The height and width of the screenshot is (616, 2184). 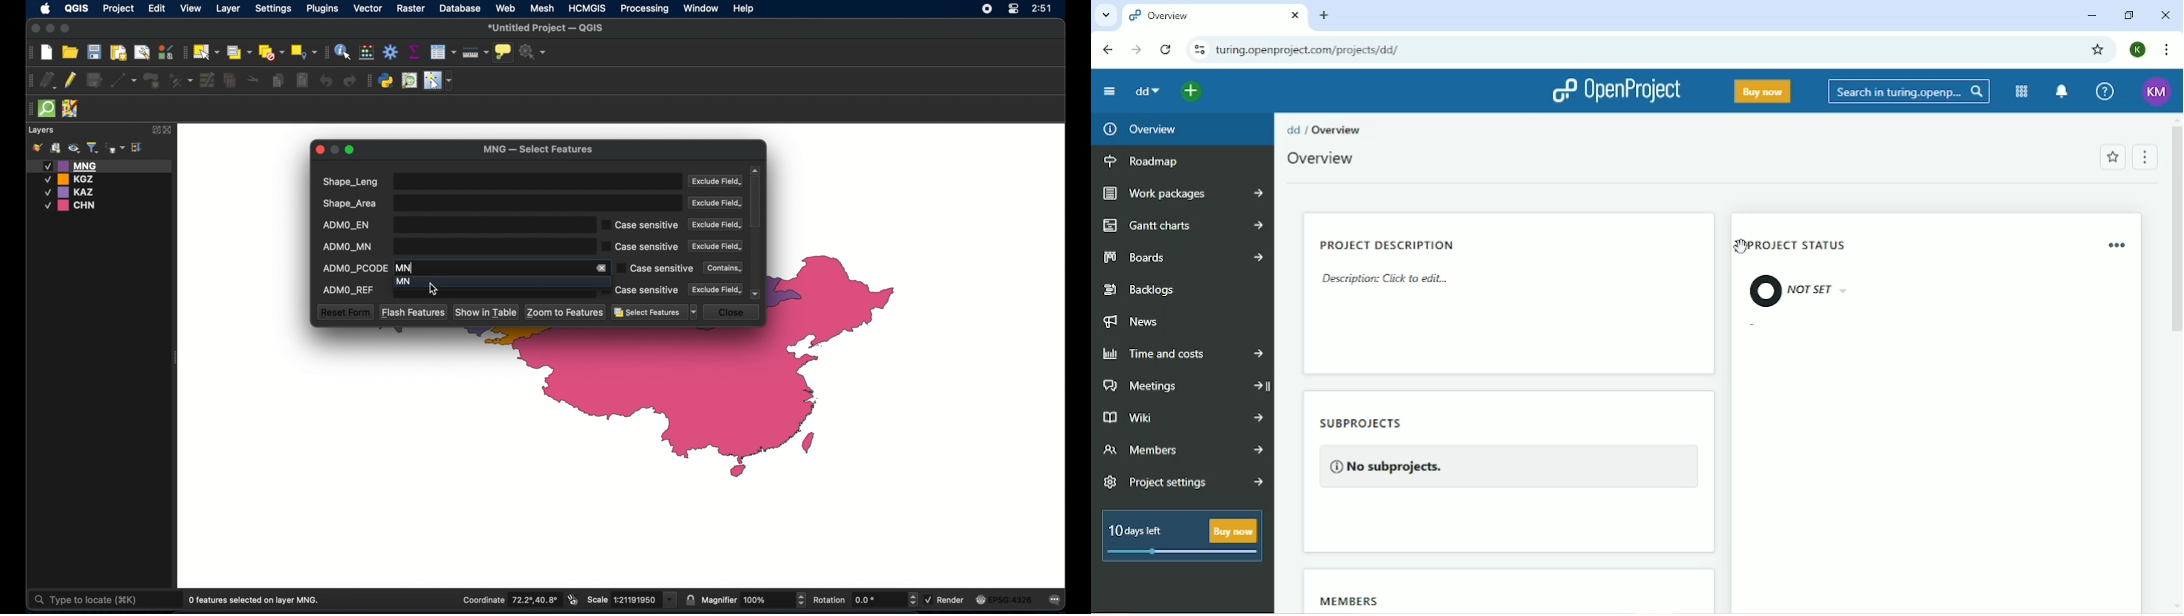 What do you see at coordinates (1182, 387) in the screenshot?
I see `Meetings` at bounding box center [1182, 387].